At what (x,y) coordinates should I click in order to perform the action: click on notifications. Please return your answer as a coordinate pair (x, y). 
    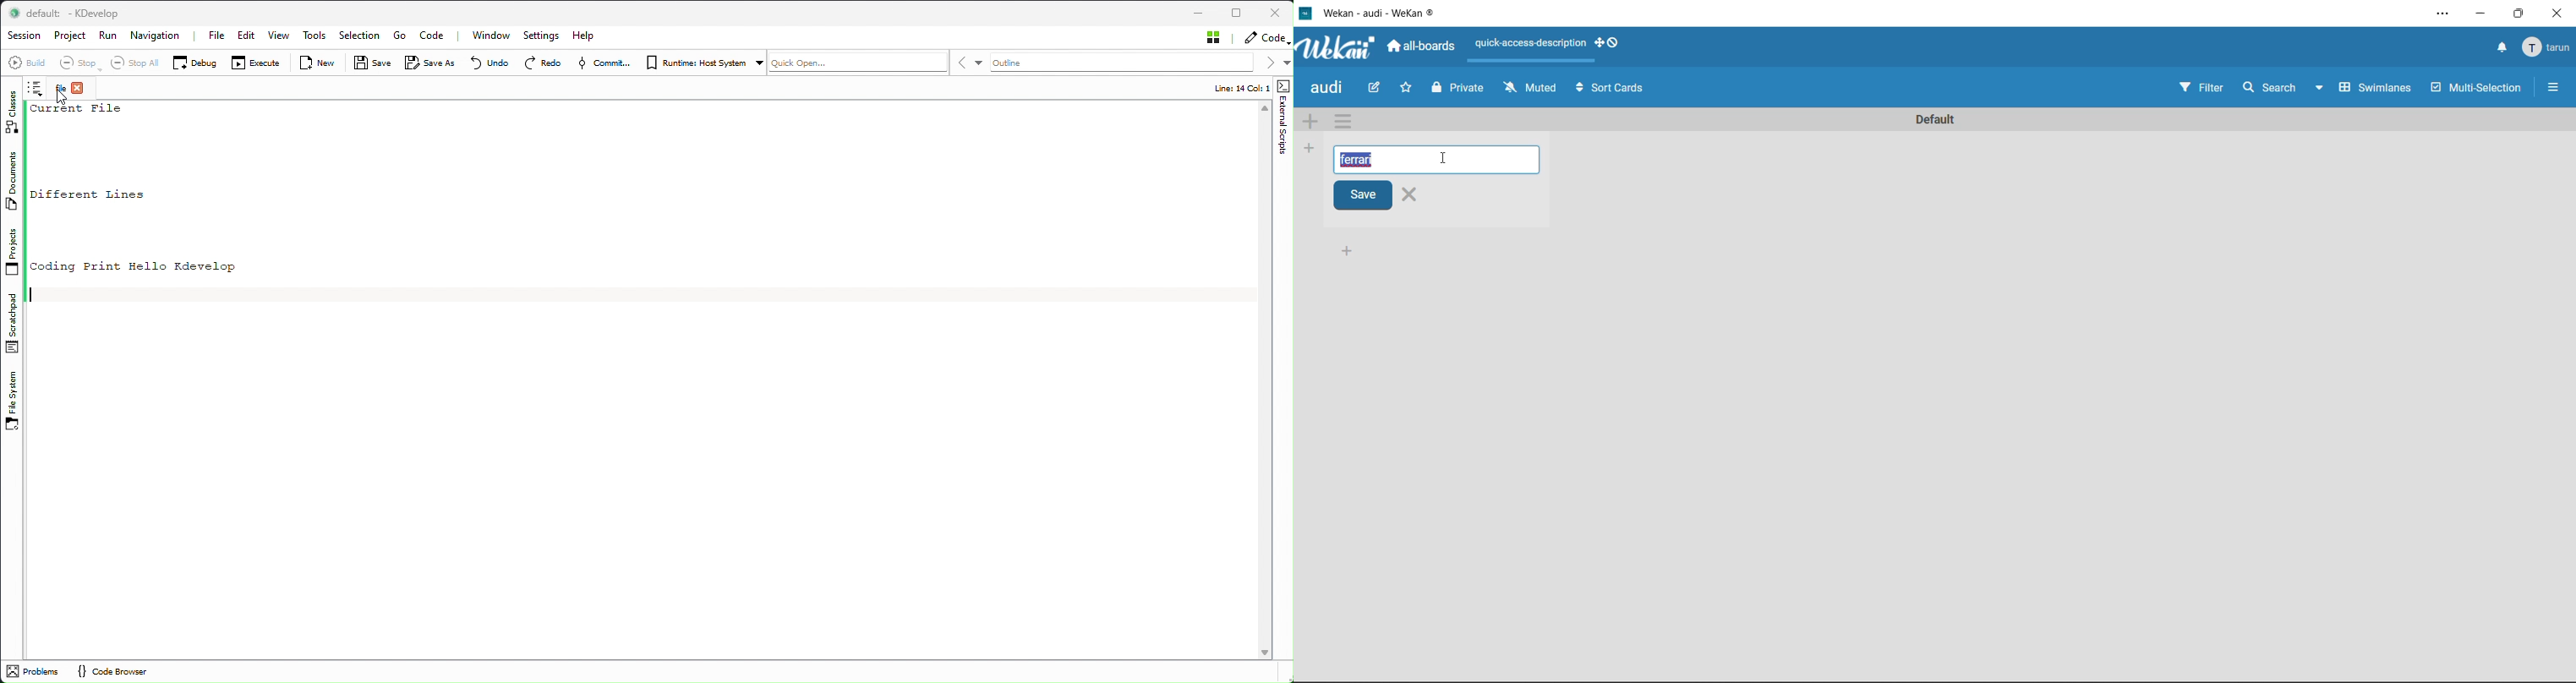
    Looking at the image, I should click on (2491, 45).